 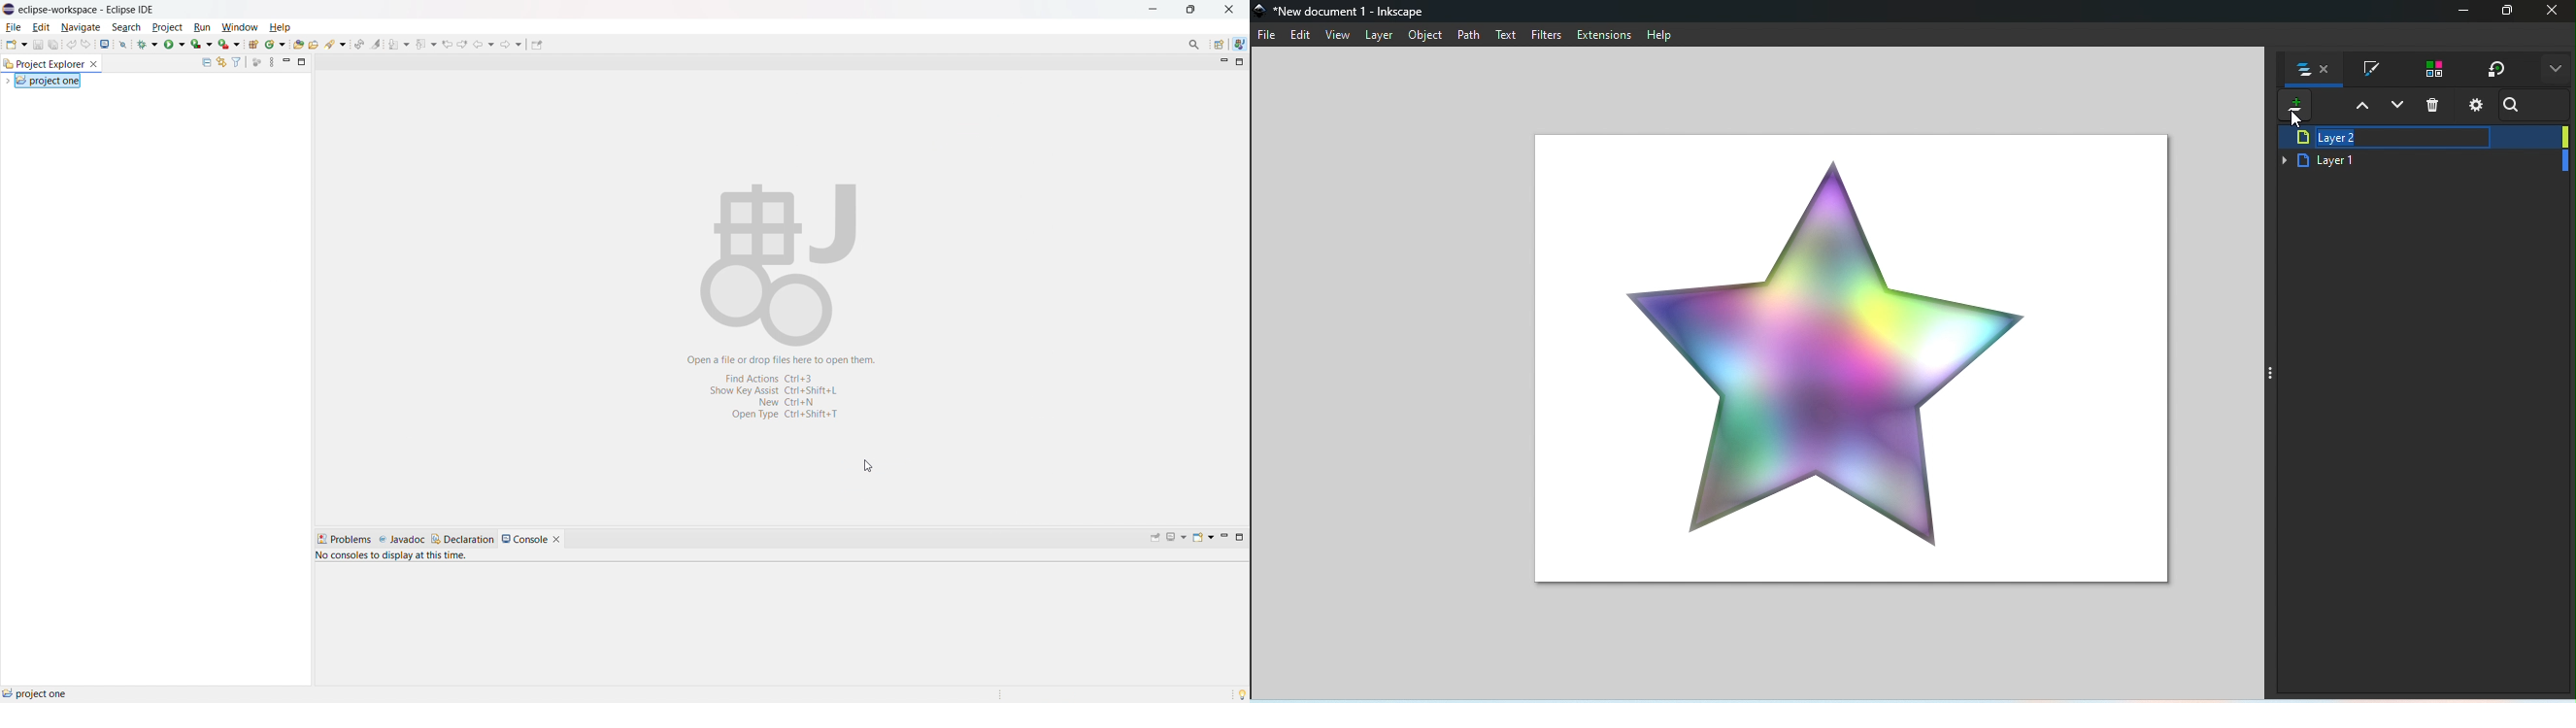 I want to click on save, so click(x=38, y=44).